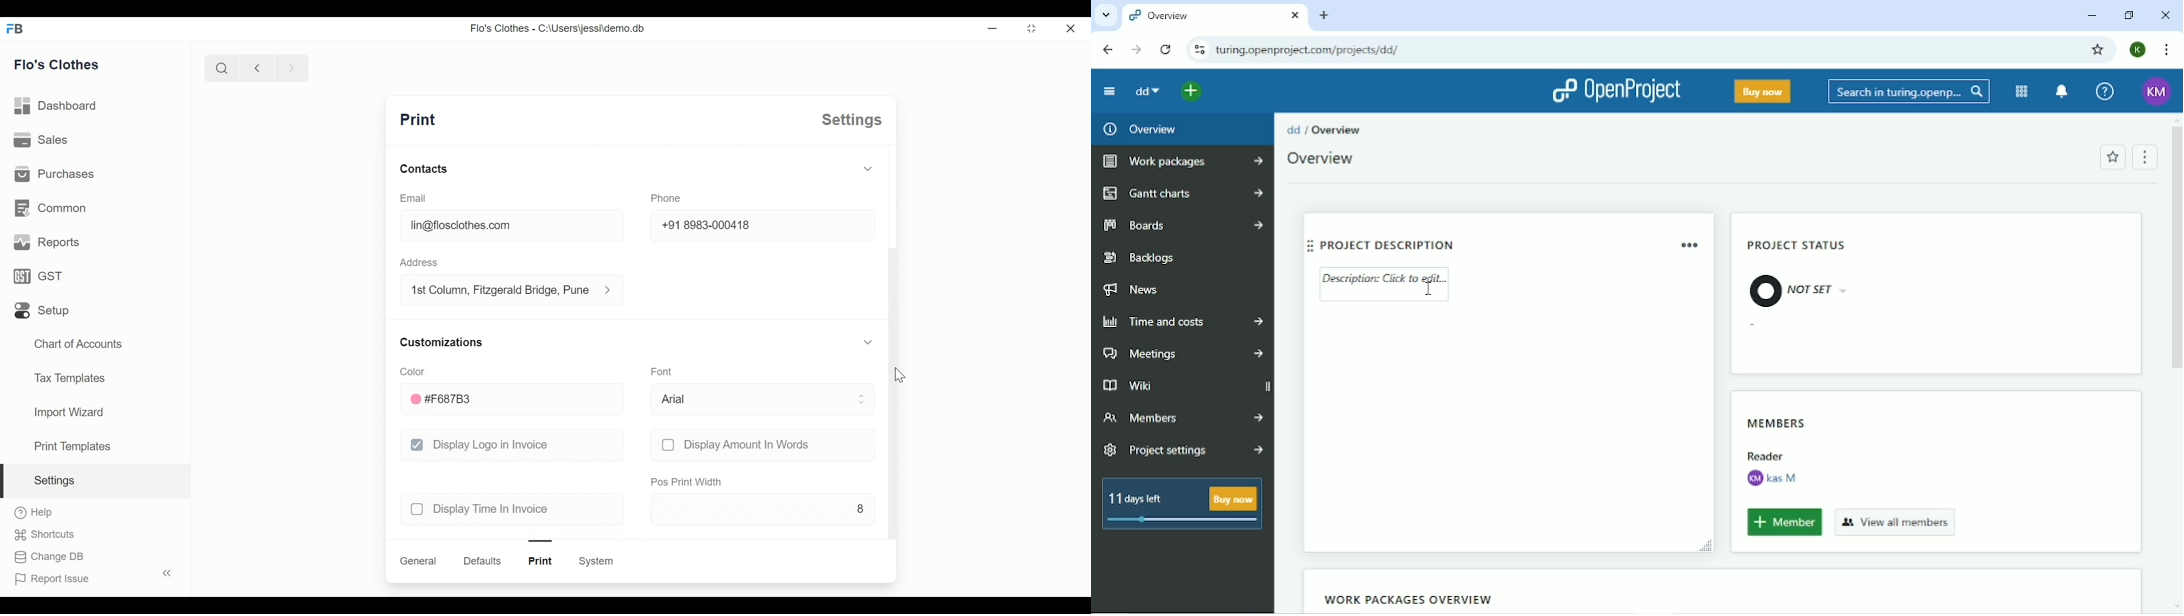 This screenshot has height=616, width=2184. What do you see at coordinates (893, 393) in the screenshot?
I see `scroll bar` at bounding box center [893, 393].